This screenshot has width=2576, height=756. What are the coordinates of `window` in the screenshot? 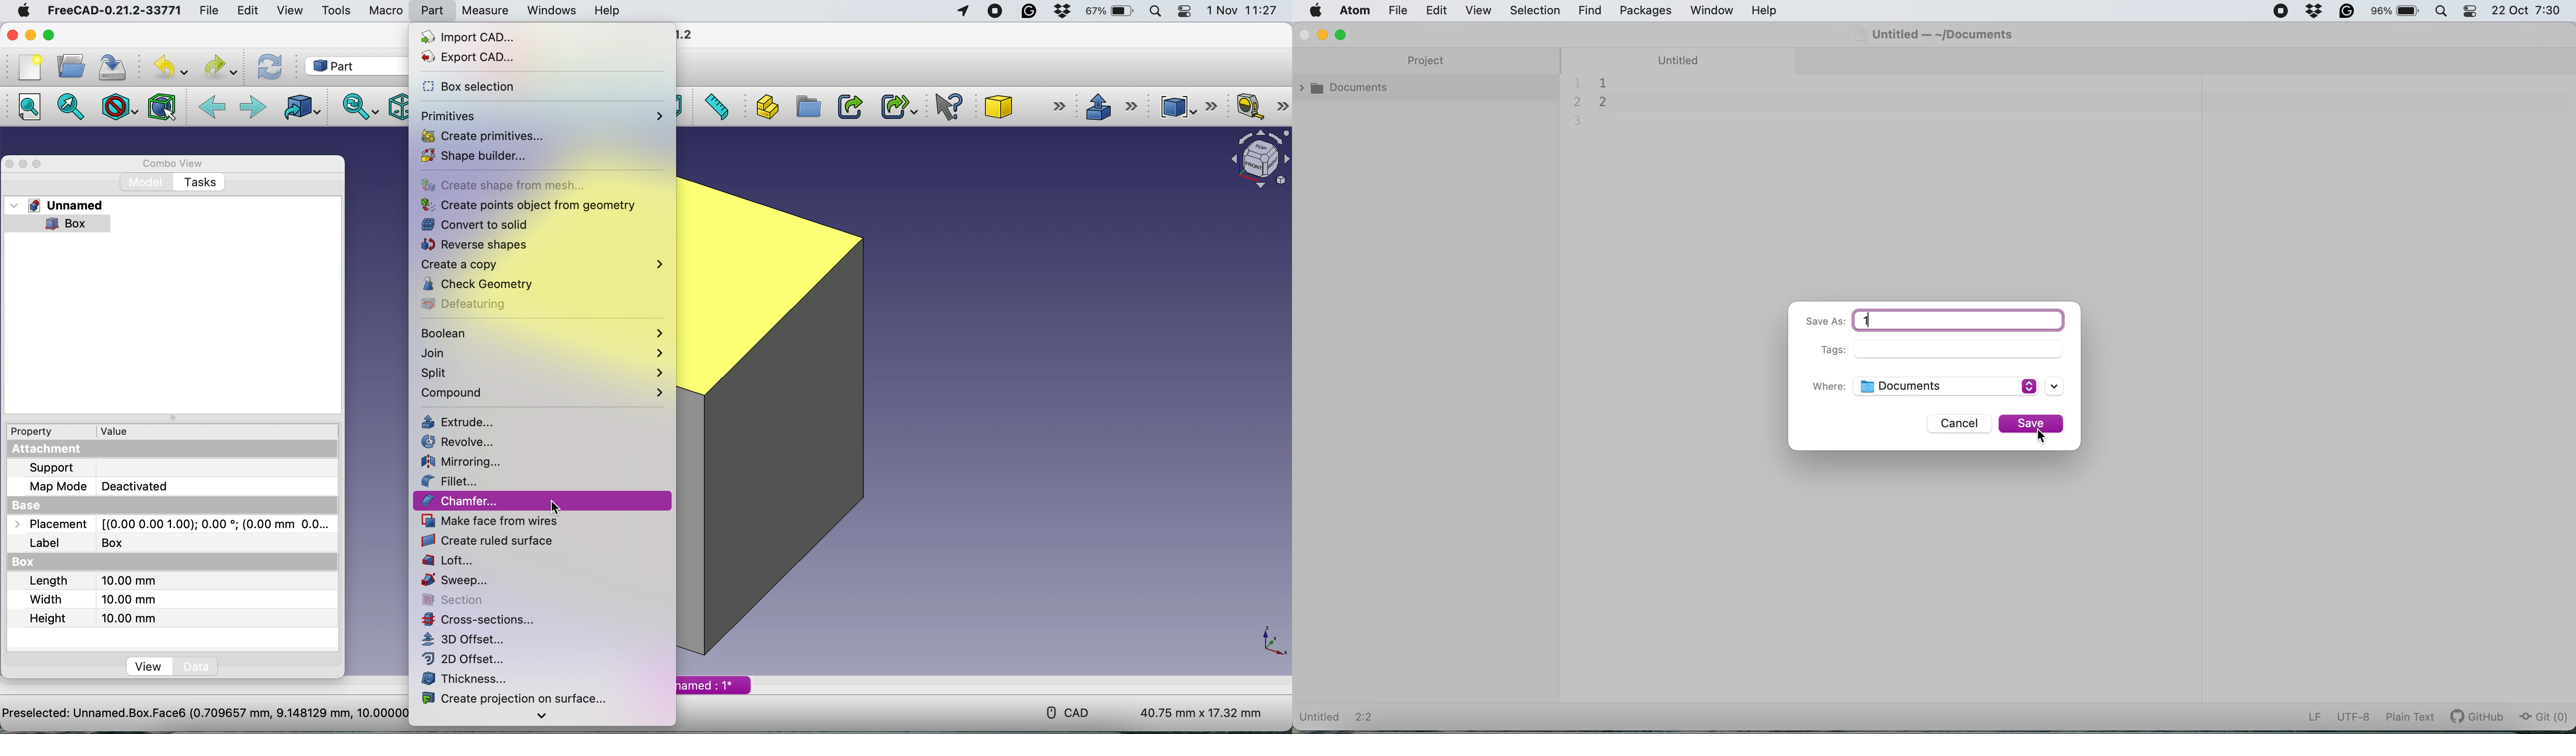 It's located at (1713, 11).